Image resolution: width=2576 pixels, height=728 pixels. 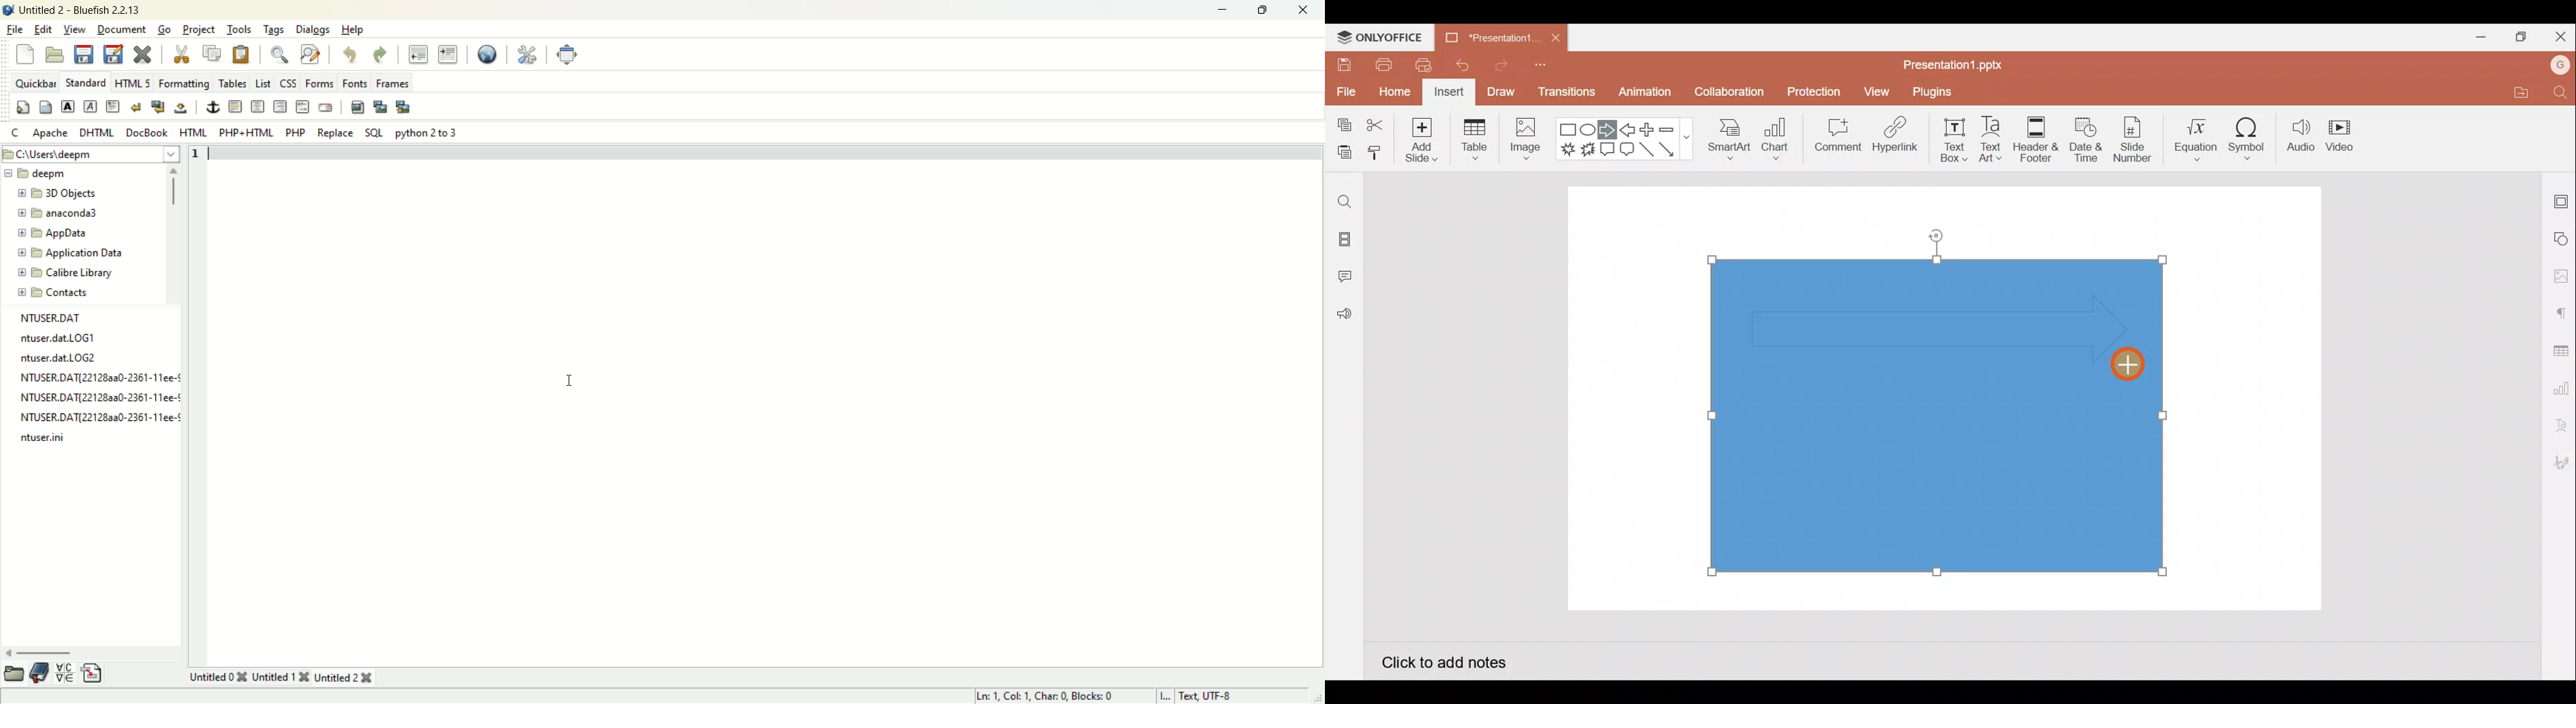 What do you see at coordinates (2132, 139) in the screenshot?
I see `Slide number` at bounding box center [2132, 139].